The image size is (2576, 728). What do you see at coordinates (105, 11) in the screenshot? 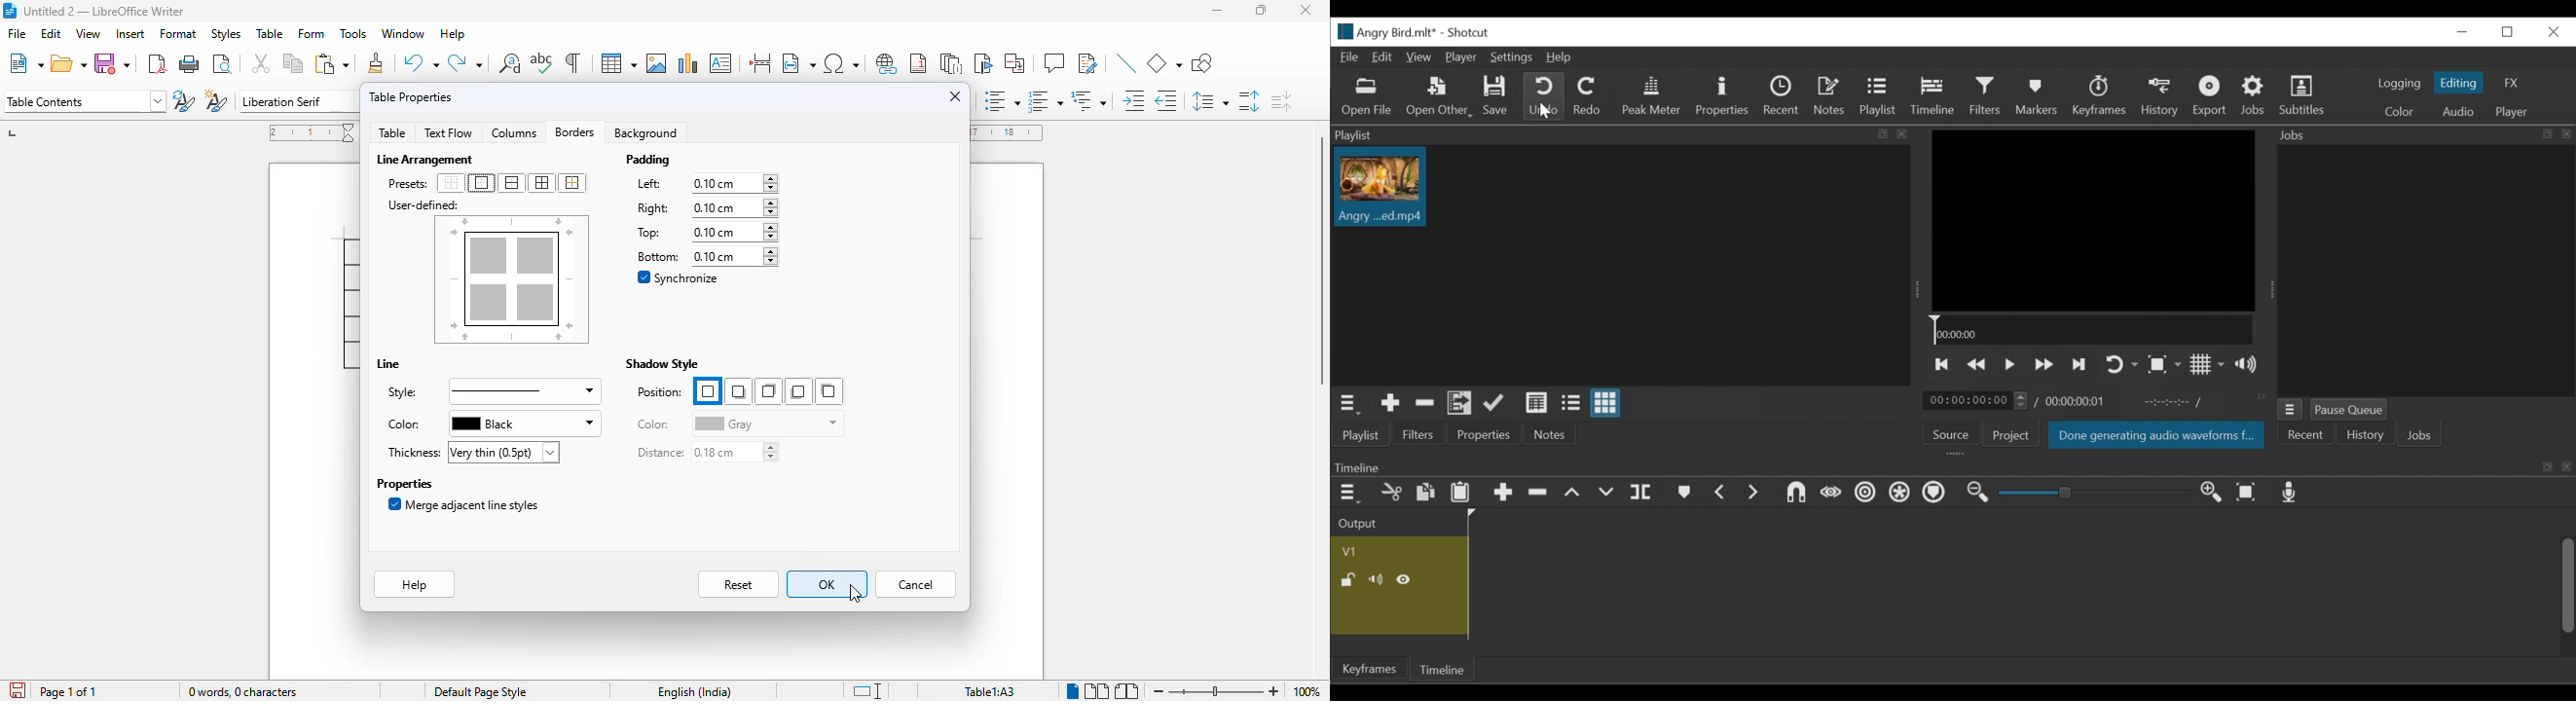
I see `Untitled 2 — LibreOffice Writer` at bounding box center [105, 11].